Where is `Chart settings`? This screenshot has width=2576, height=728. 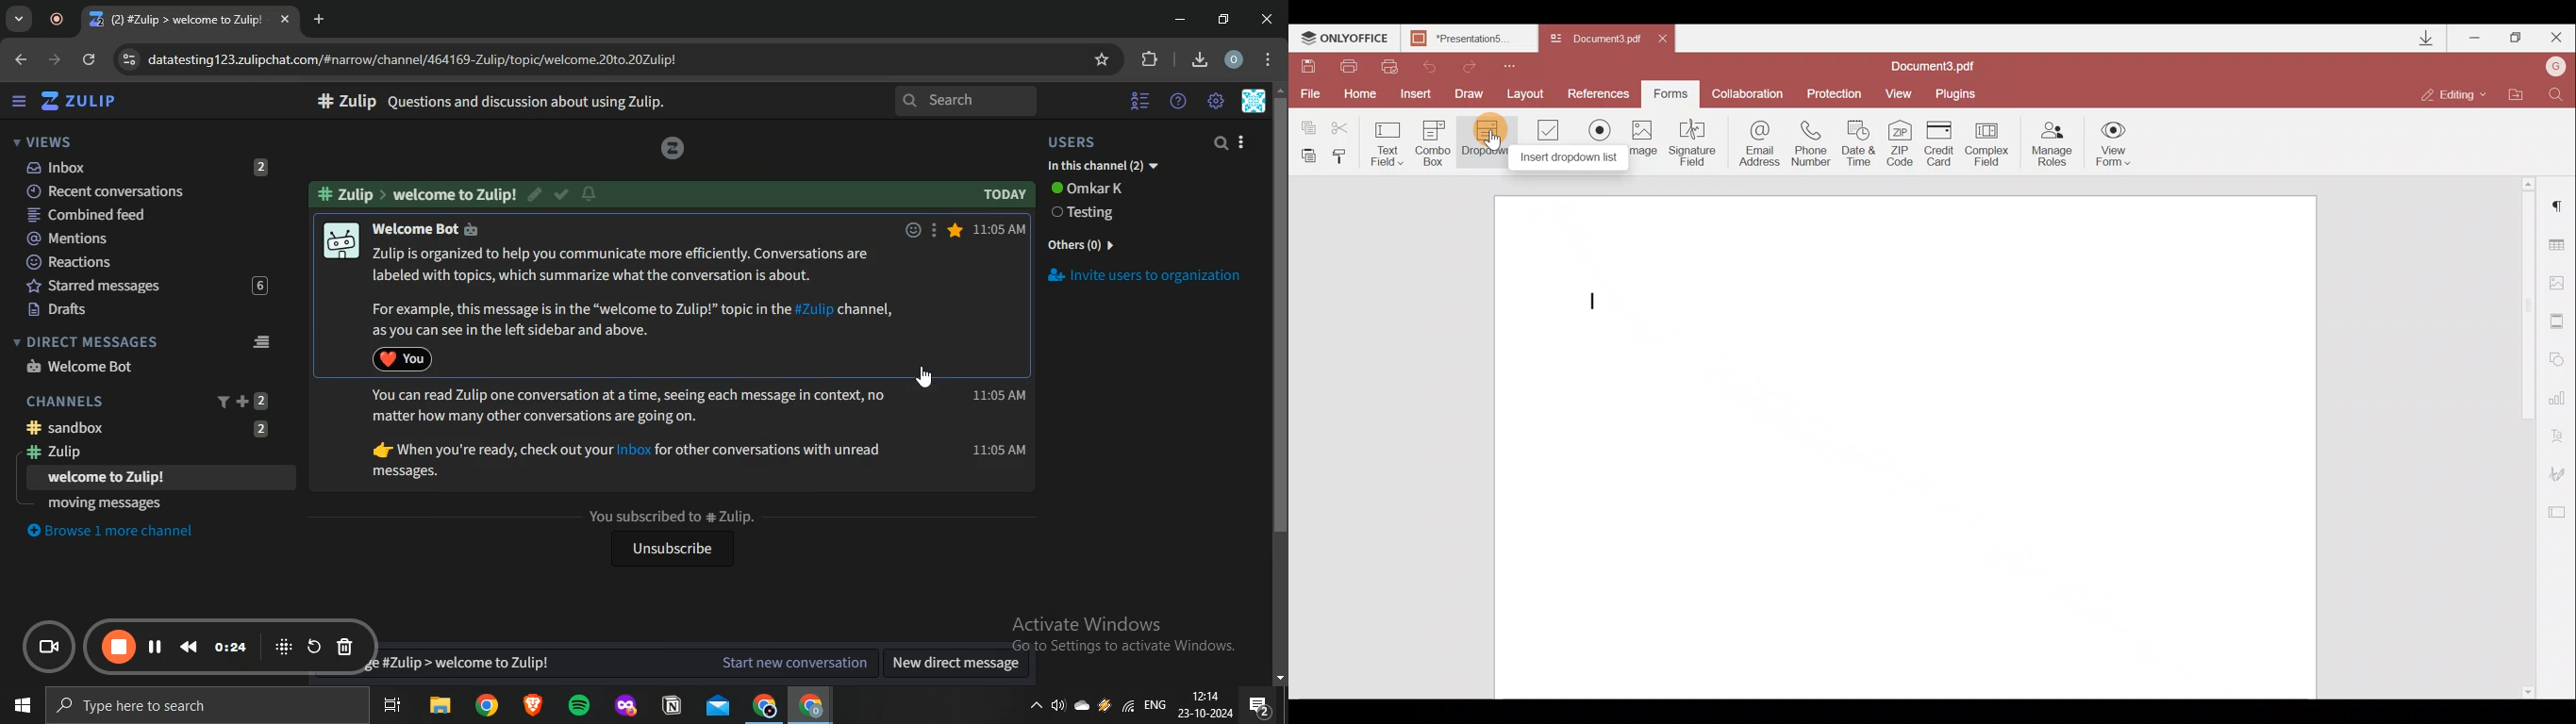
Chart settings is located at coordinates (2560, 404).